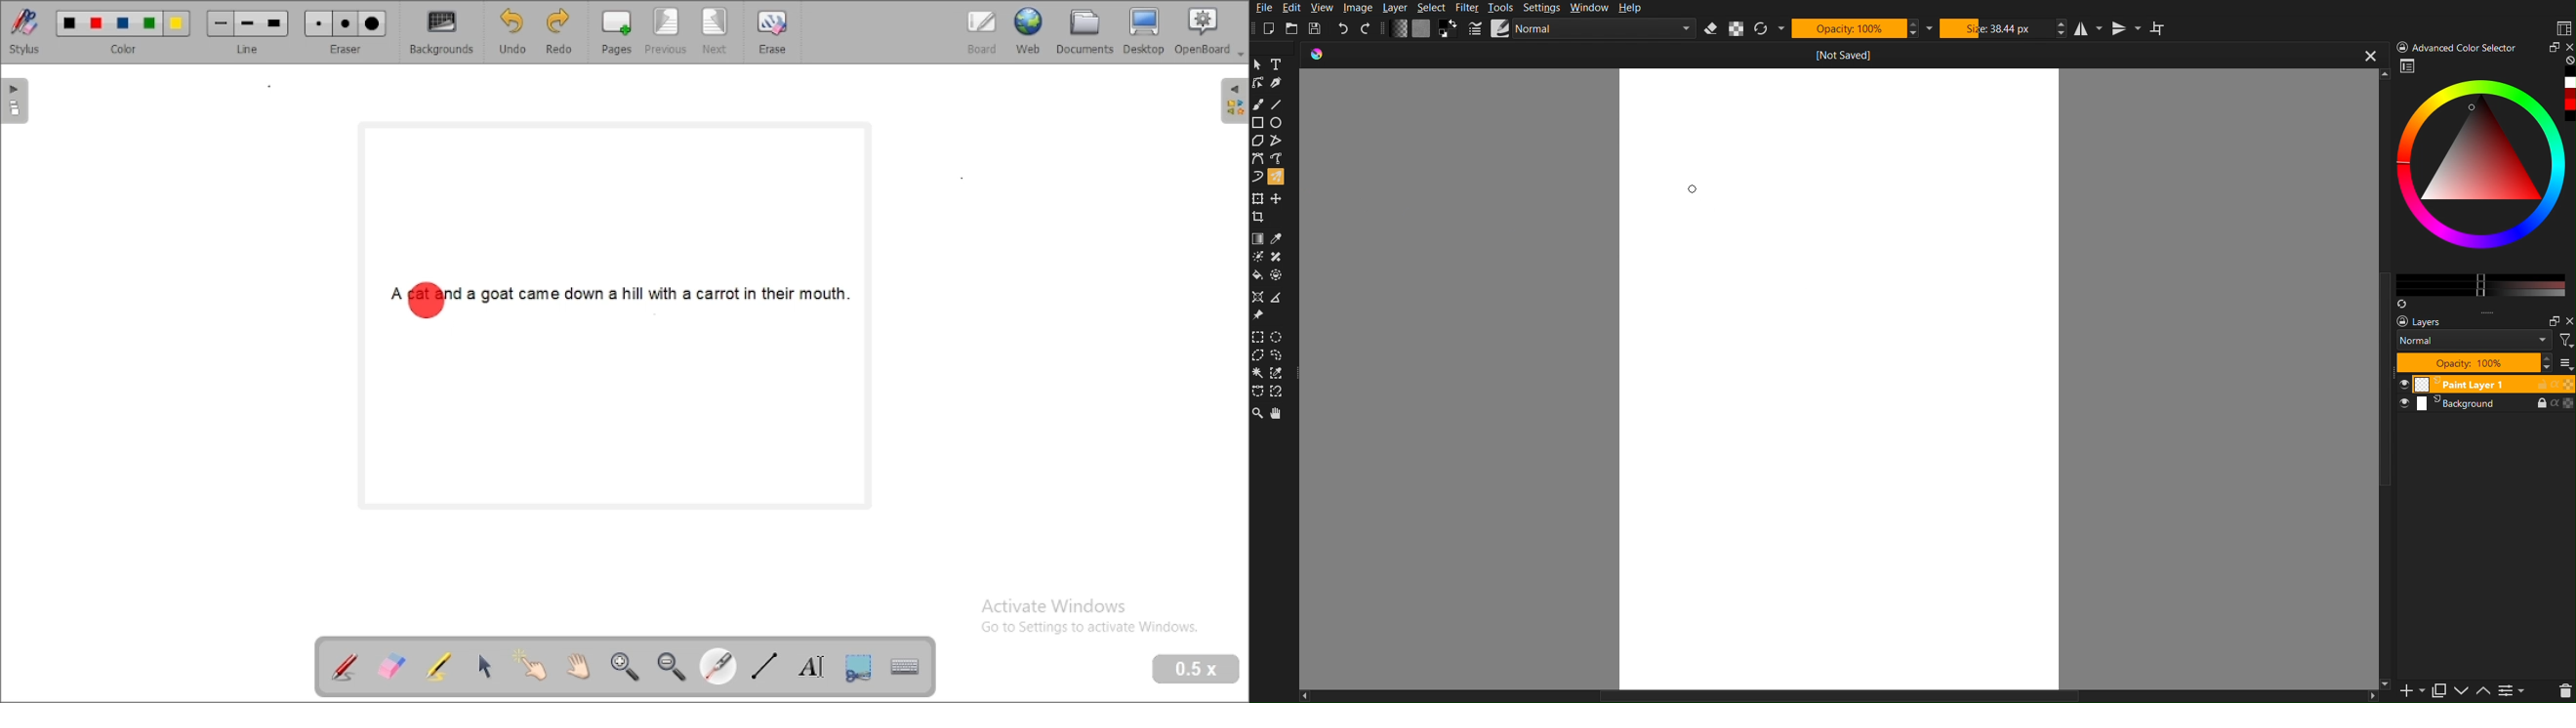 This screenshot has width=2576, height=728. What do you see at coordinates (1258, 198) in the screenshot?
I see `Transform Tool` at bounding box center [1258, 198].